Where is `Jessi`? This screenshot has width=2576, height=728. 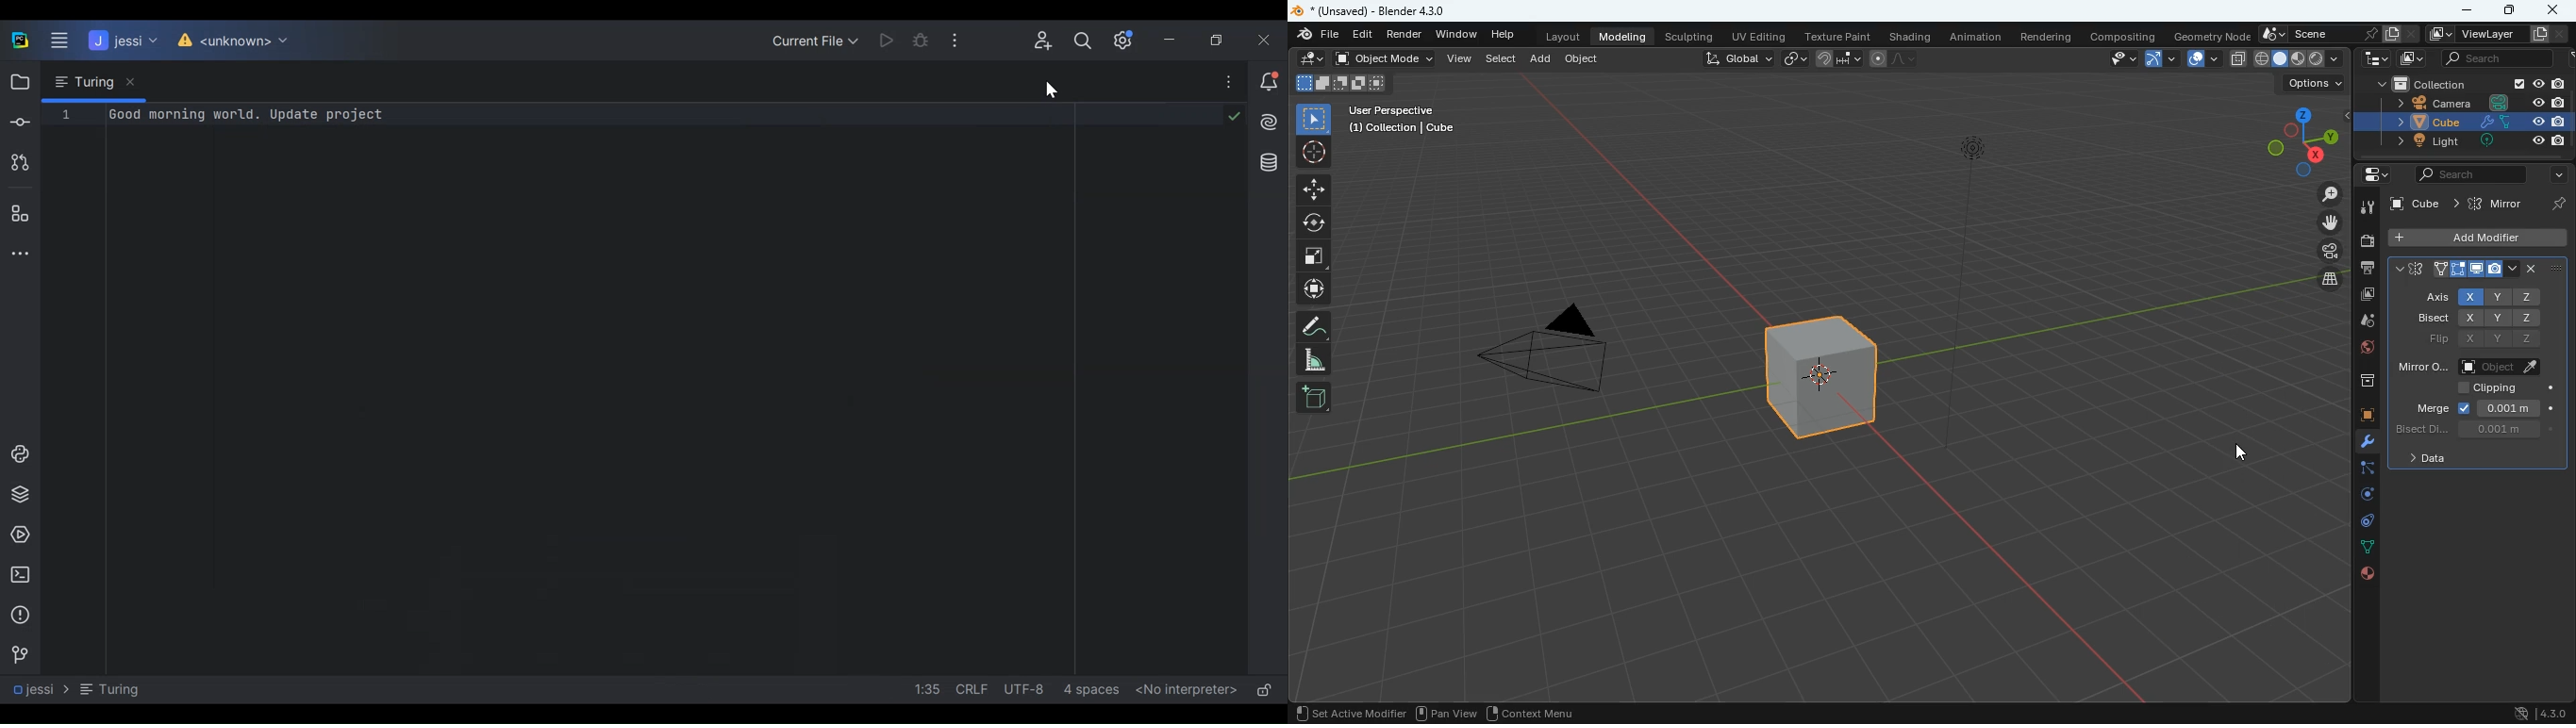
Jessi is located at coordinates (40, 689).